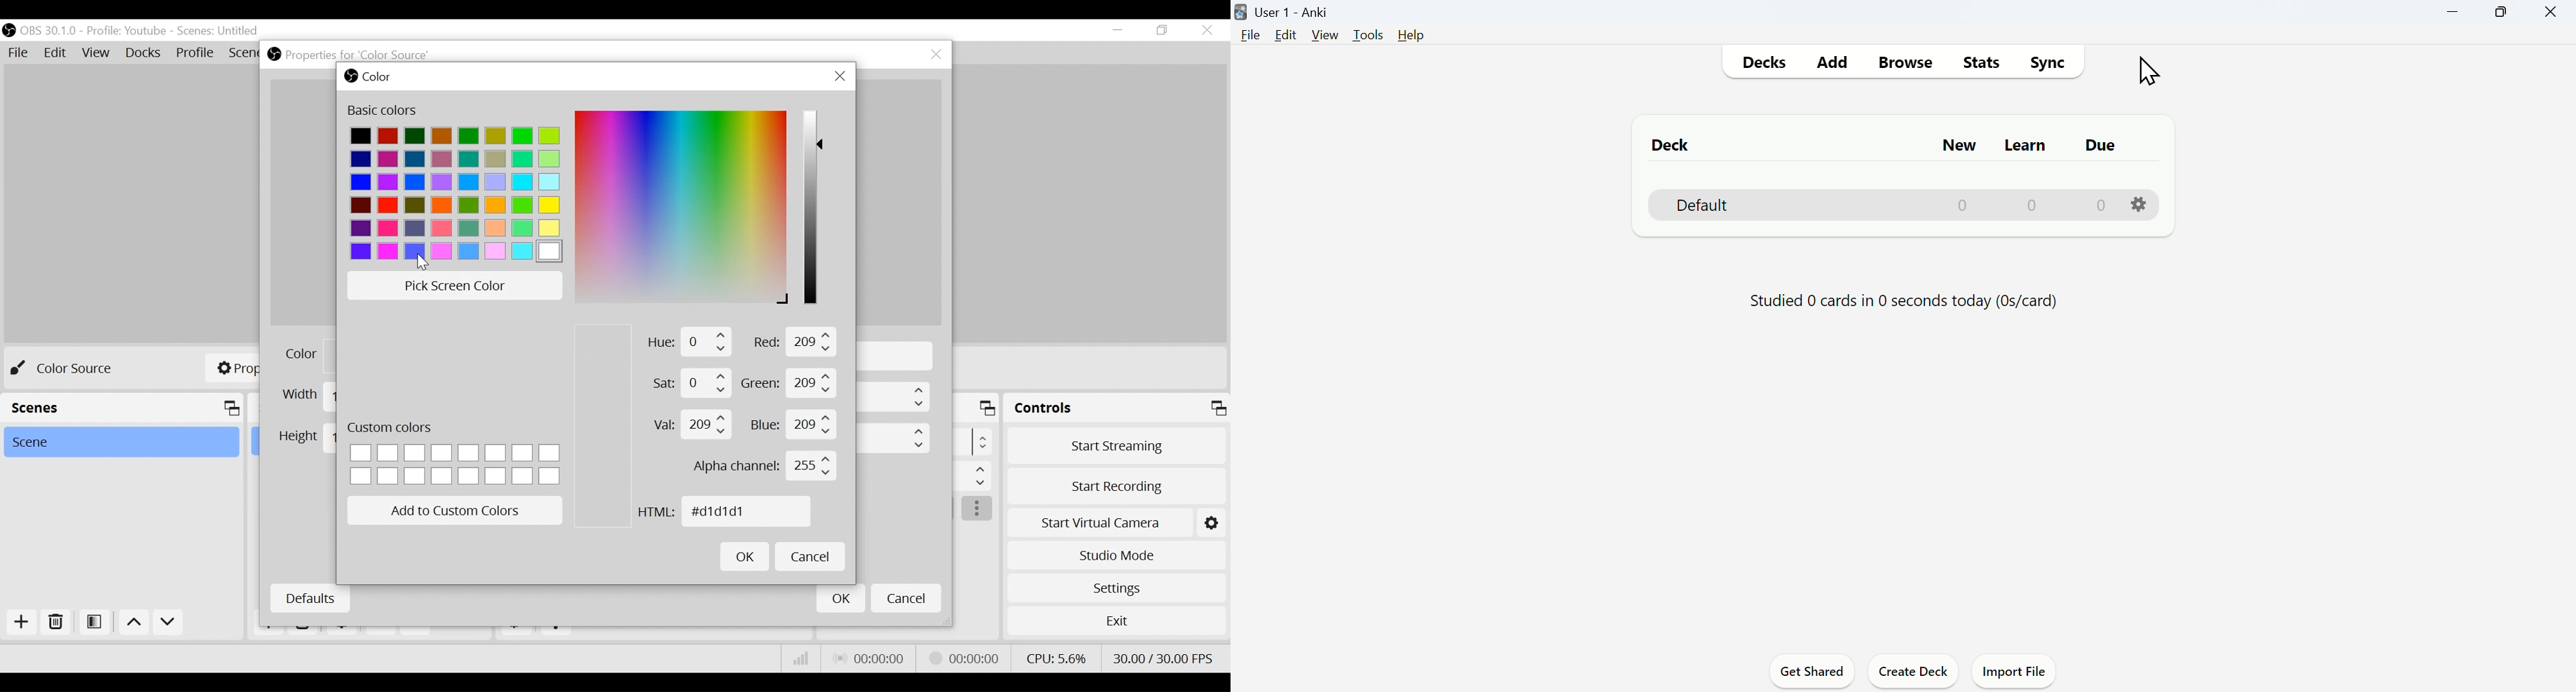 Image resolution: width=2576 pixels, height=700 pixels. What do you see at coordinates (22, 622) in the screenshot?
I see `Add` at bounding box center [22, 622].